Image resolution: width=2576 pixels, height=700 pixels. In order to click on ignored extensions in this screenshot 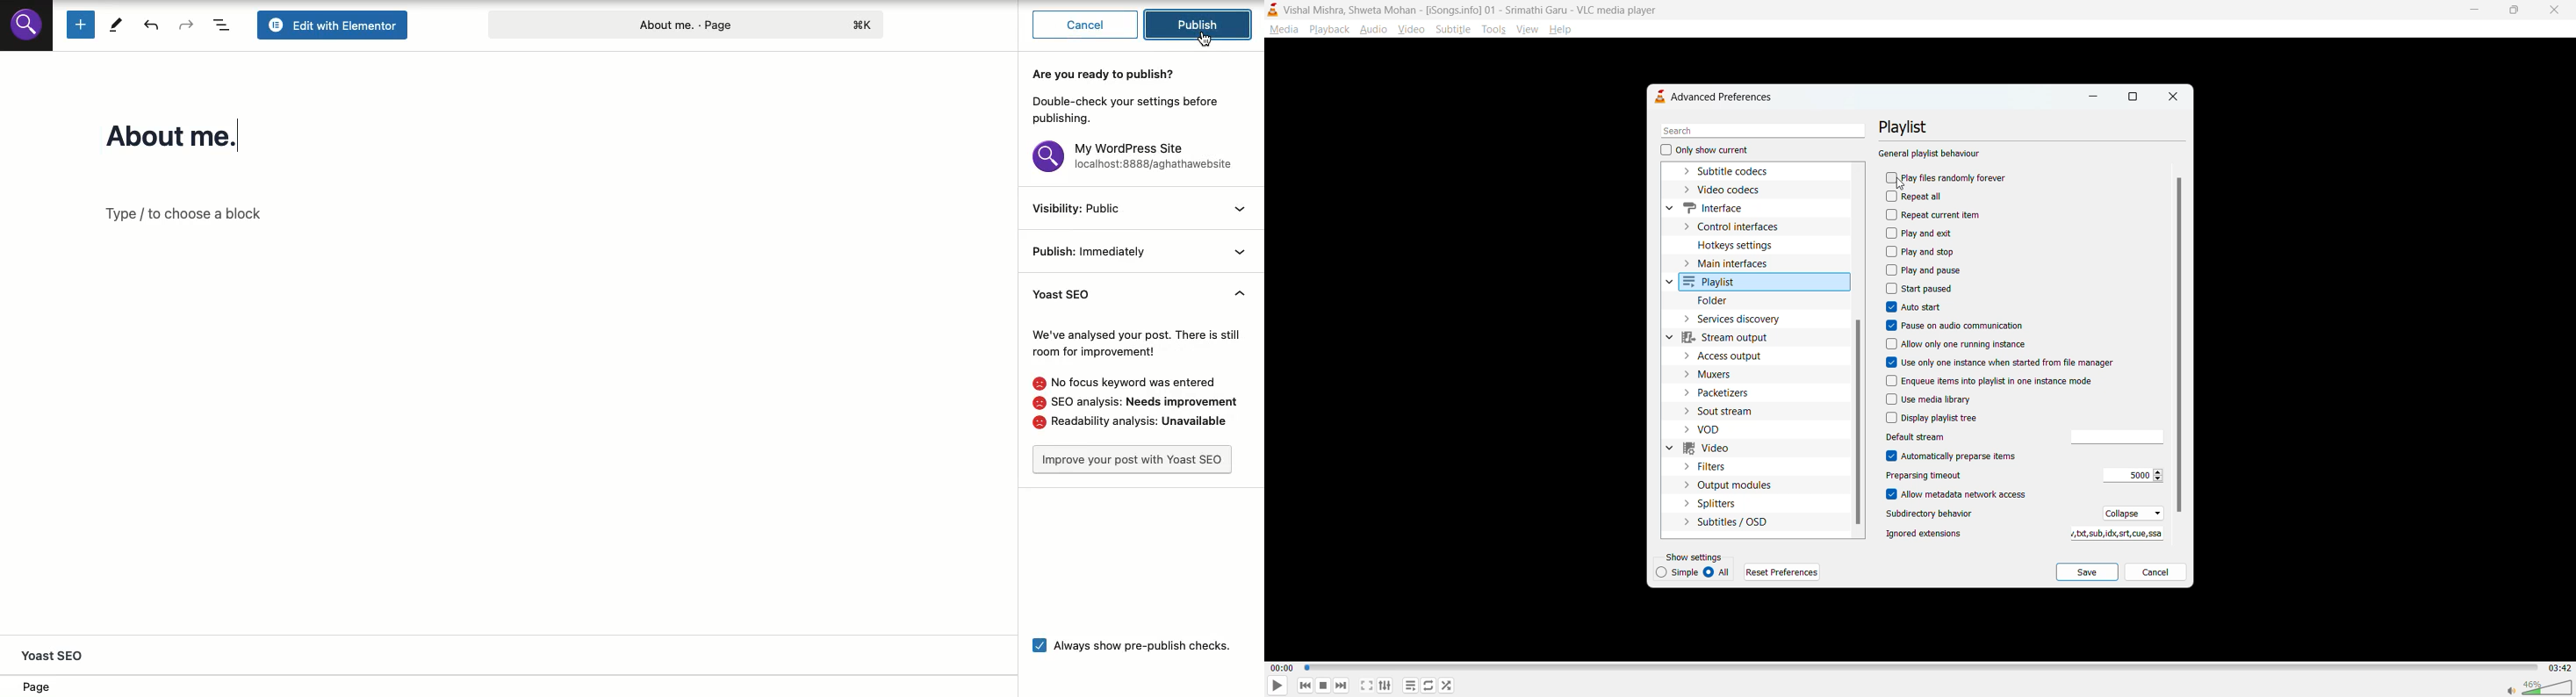, I will do `click(2113, 534)`.